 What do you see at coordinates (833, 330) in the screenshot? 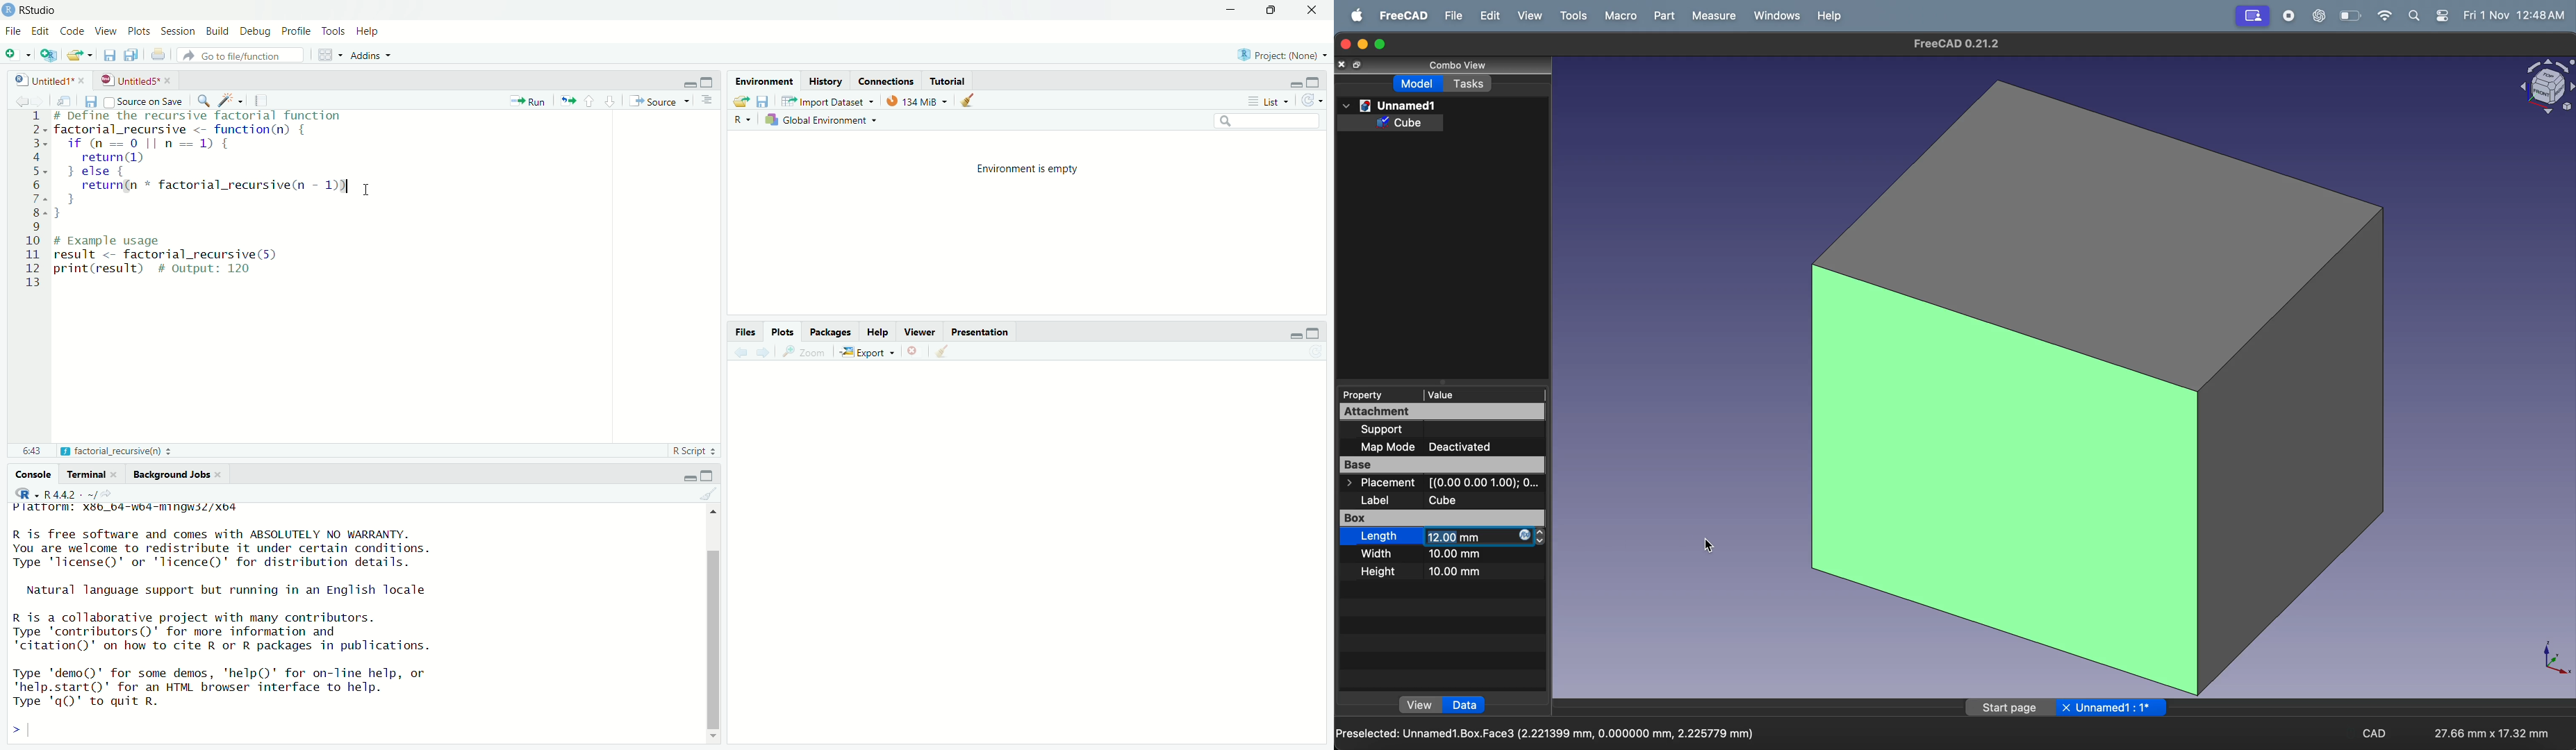
I see `Packages` at bounding box center [833, 330].